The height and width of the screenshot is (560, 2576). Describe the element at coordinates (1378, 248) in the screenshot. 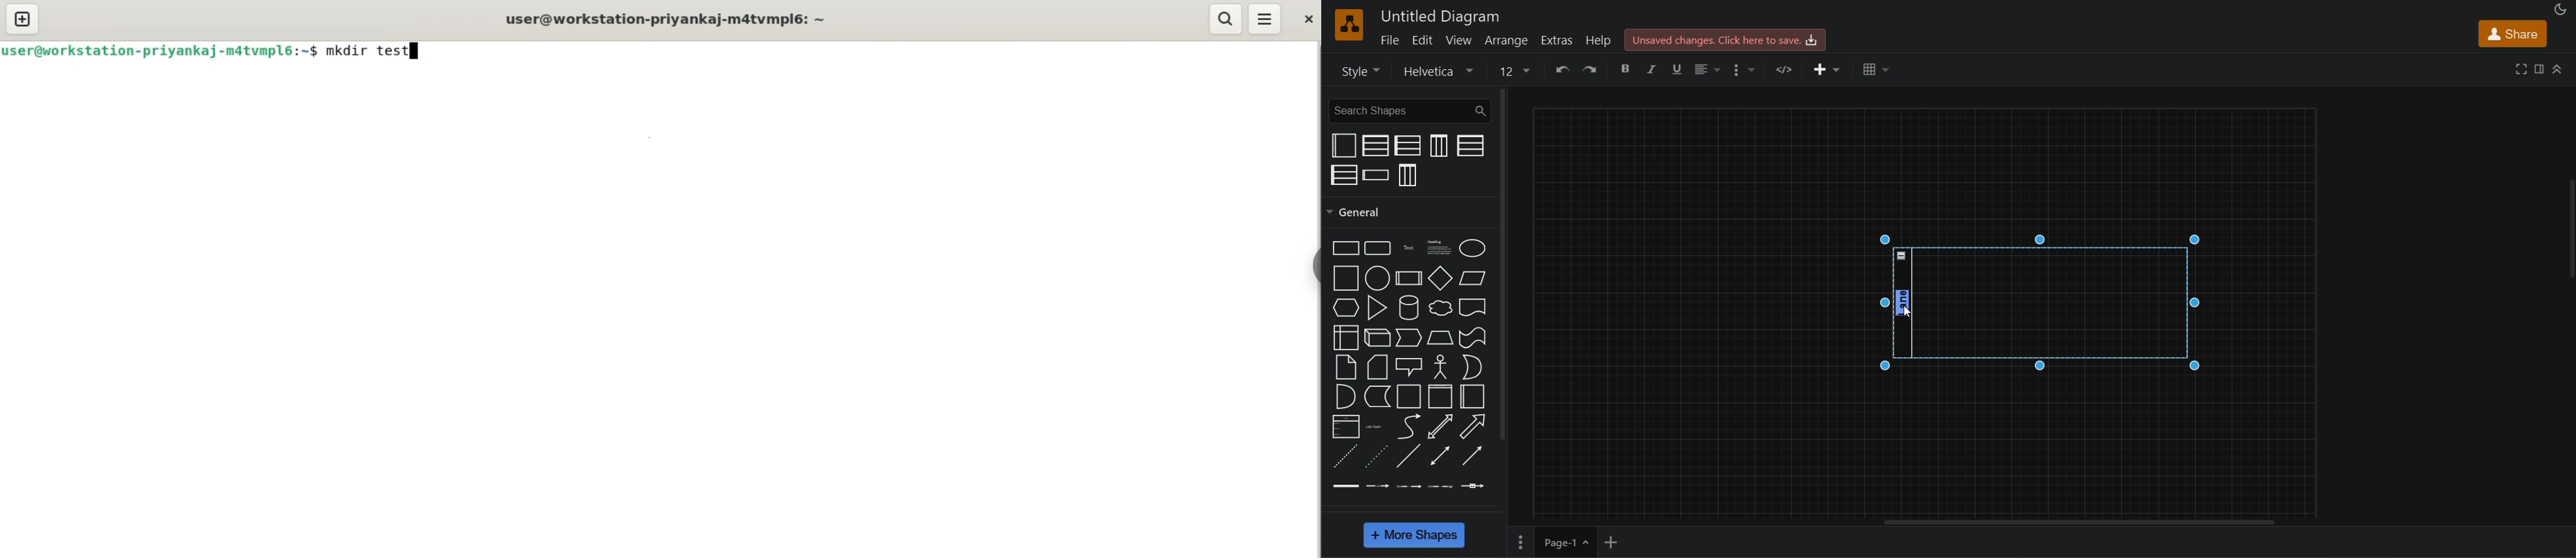

I see `Rounded rectangle` at that location.